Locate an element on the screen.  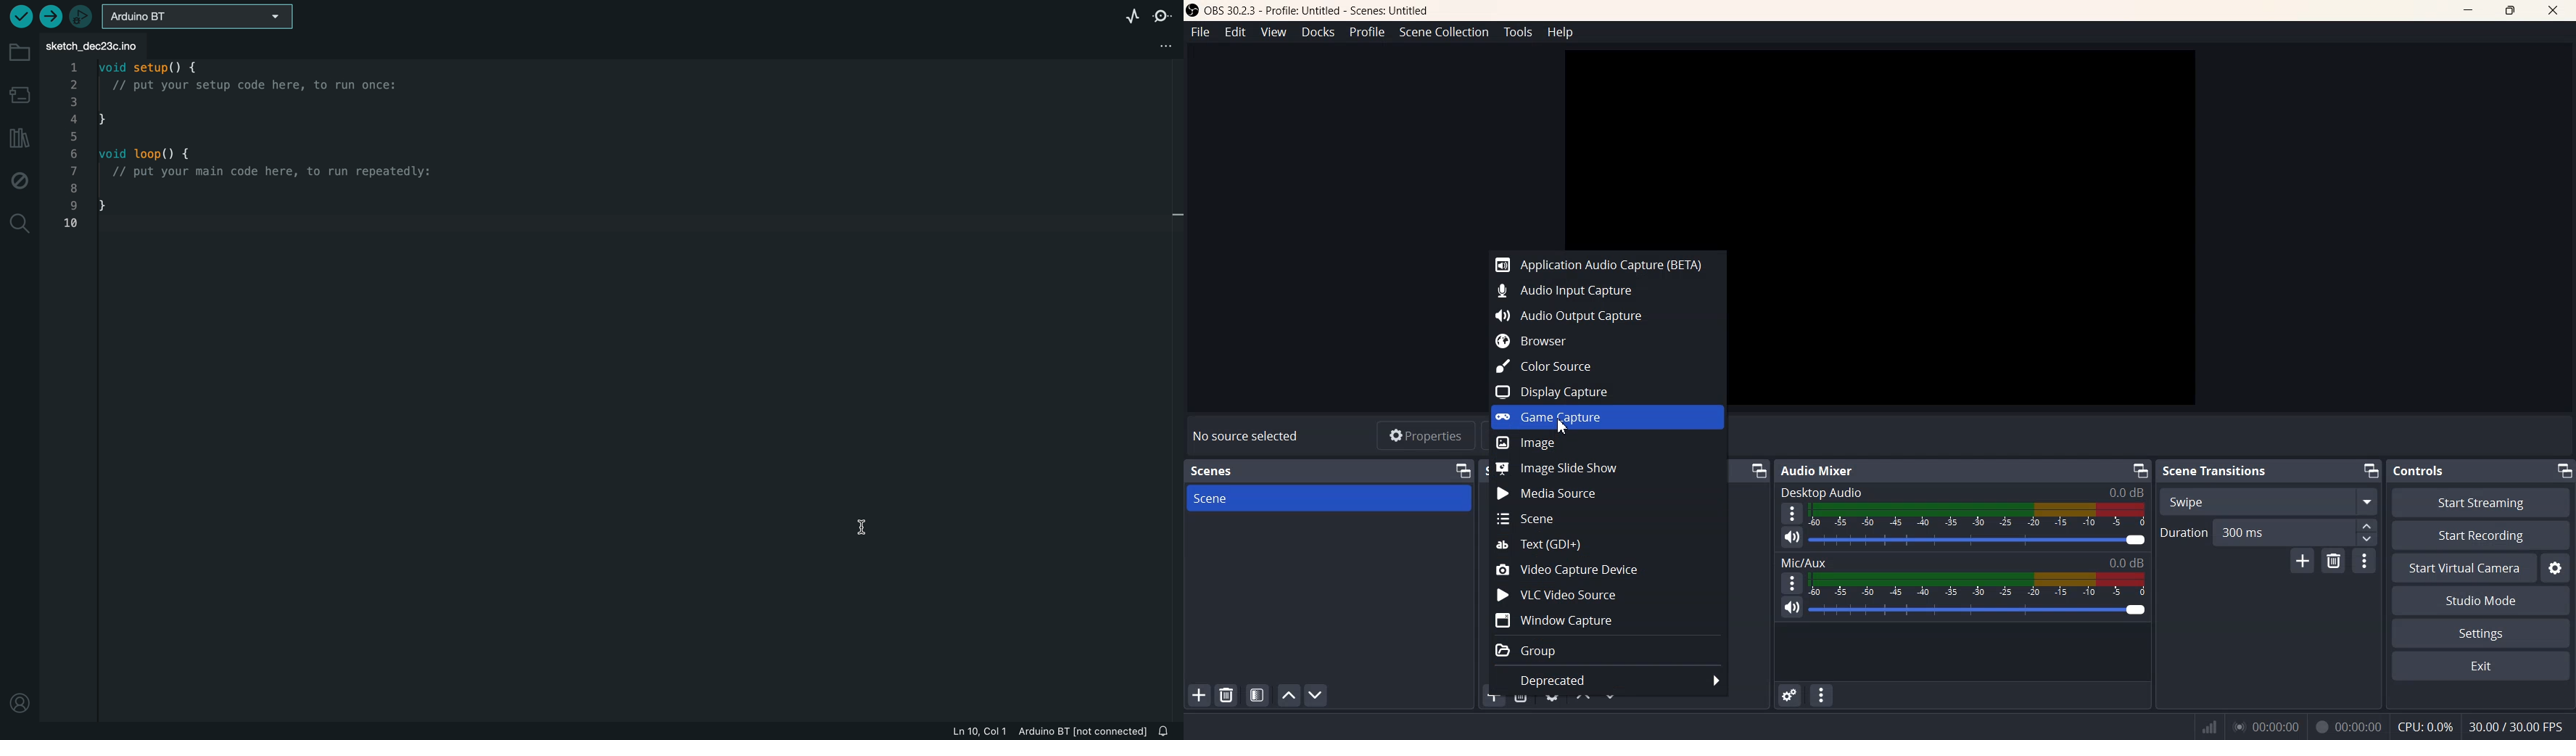
Volume Indicator is located at coordinates (1978, 515).